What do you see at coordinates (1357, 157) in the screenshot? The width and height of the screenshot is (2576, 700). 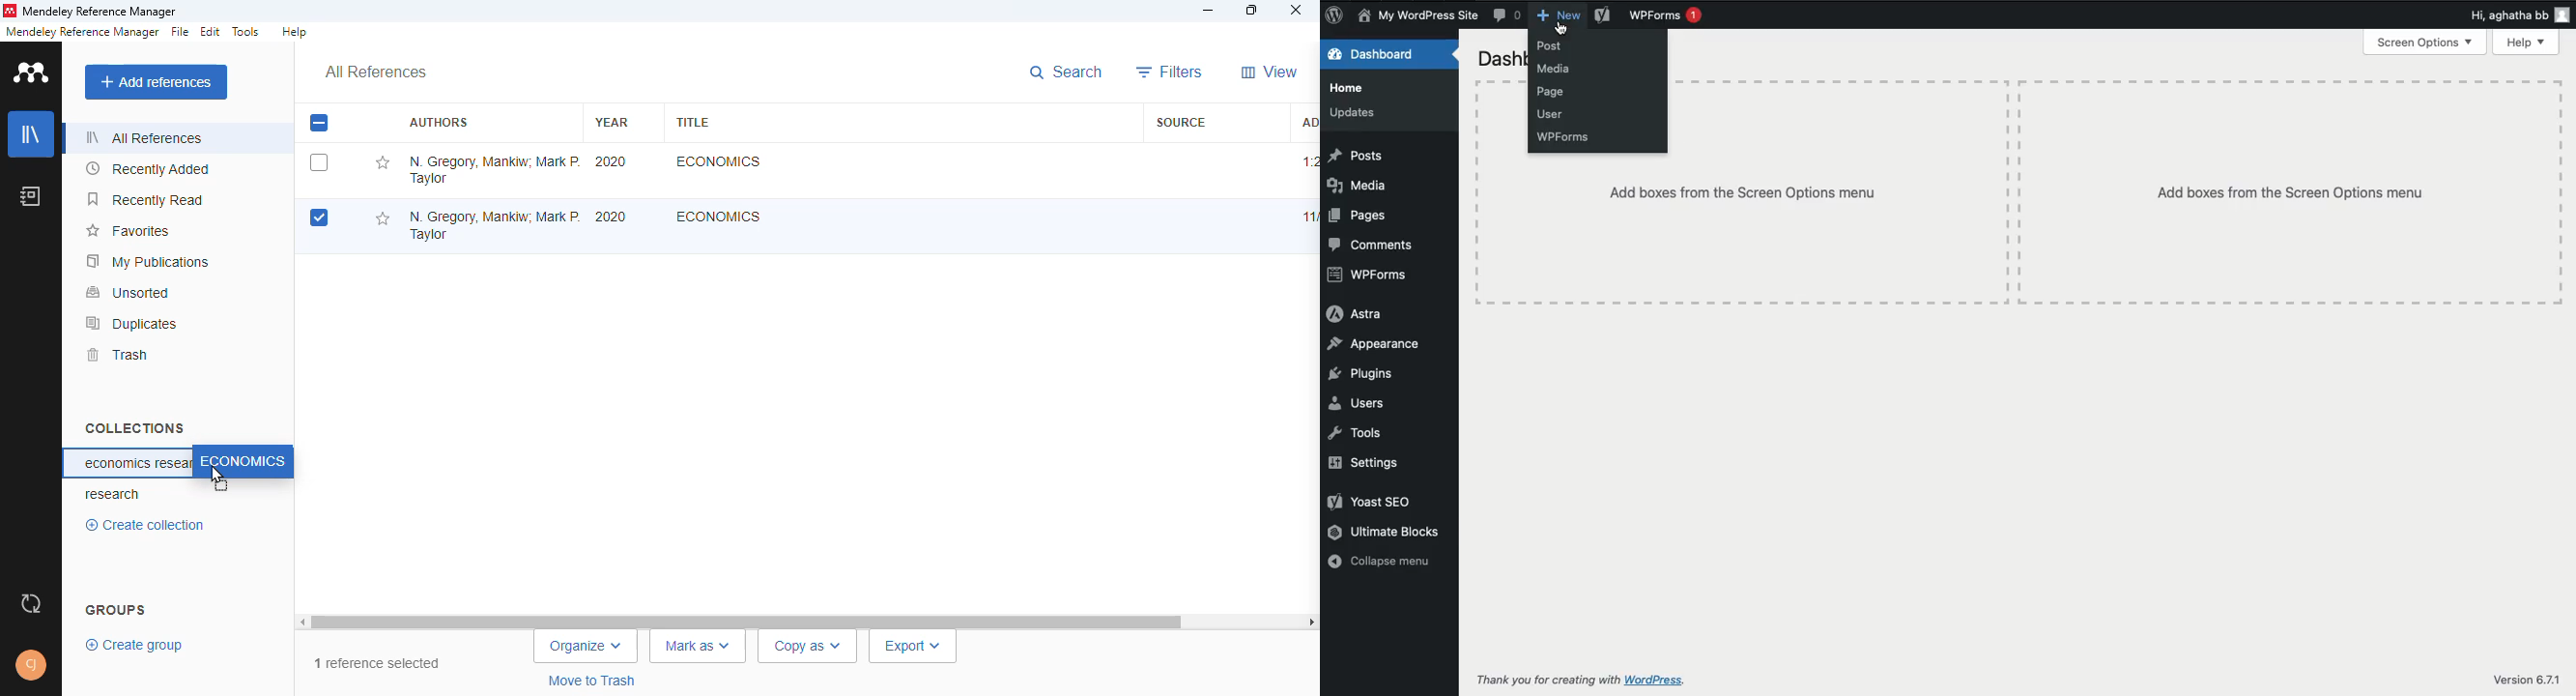 I see `Posts` at bounding box center [1357, 157].